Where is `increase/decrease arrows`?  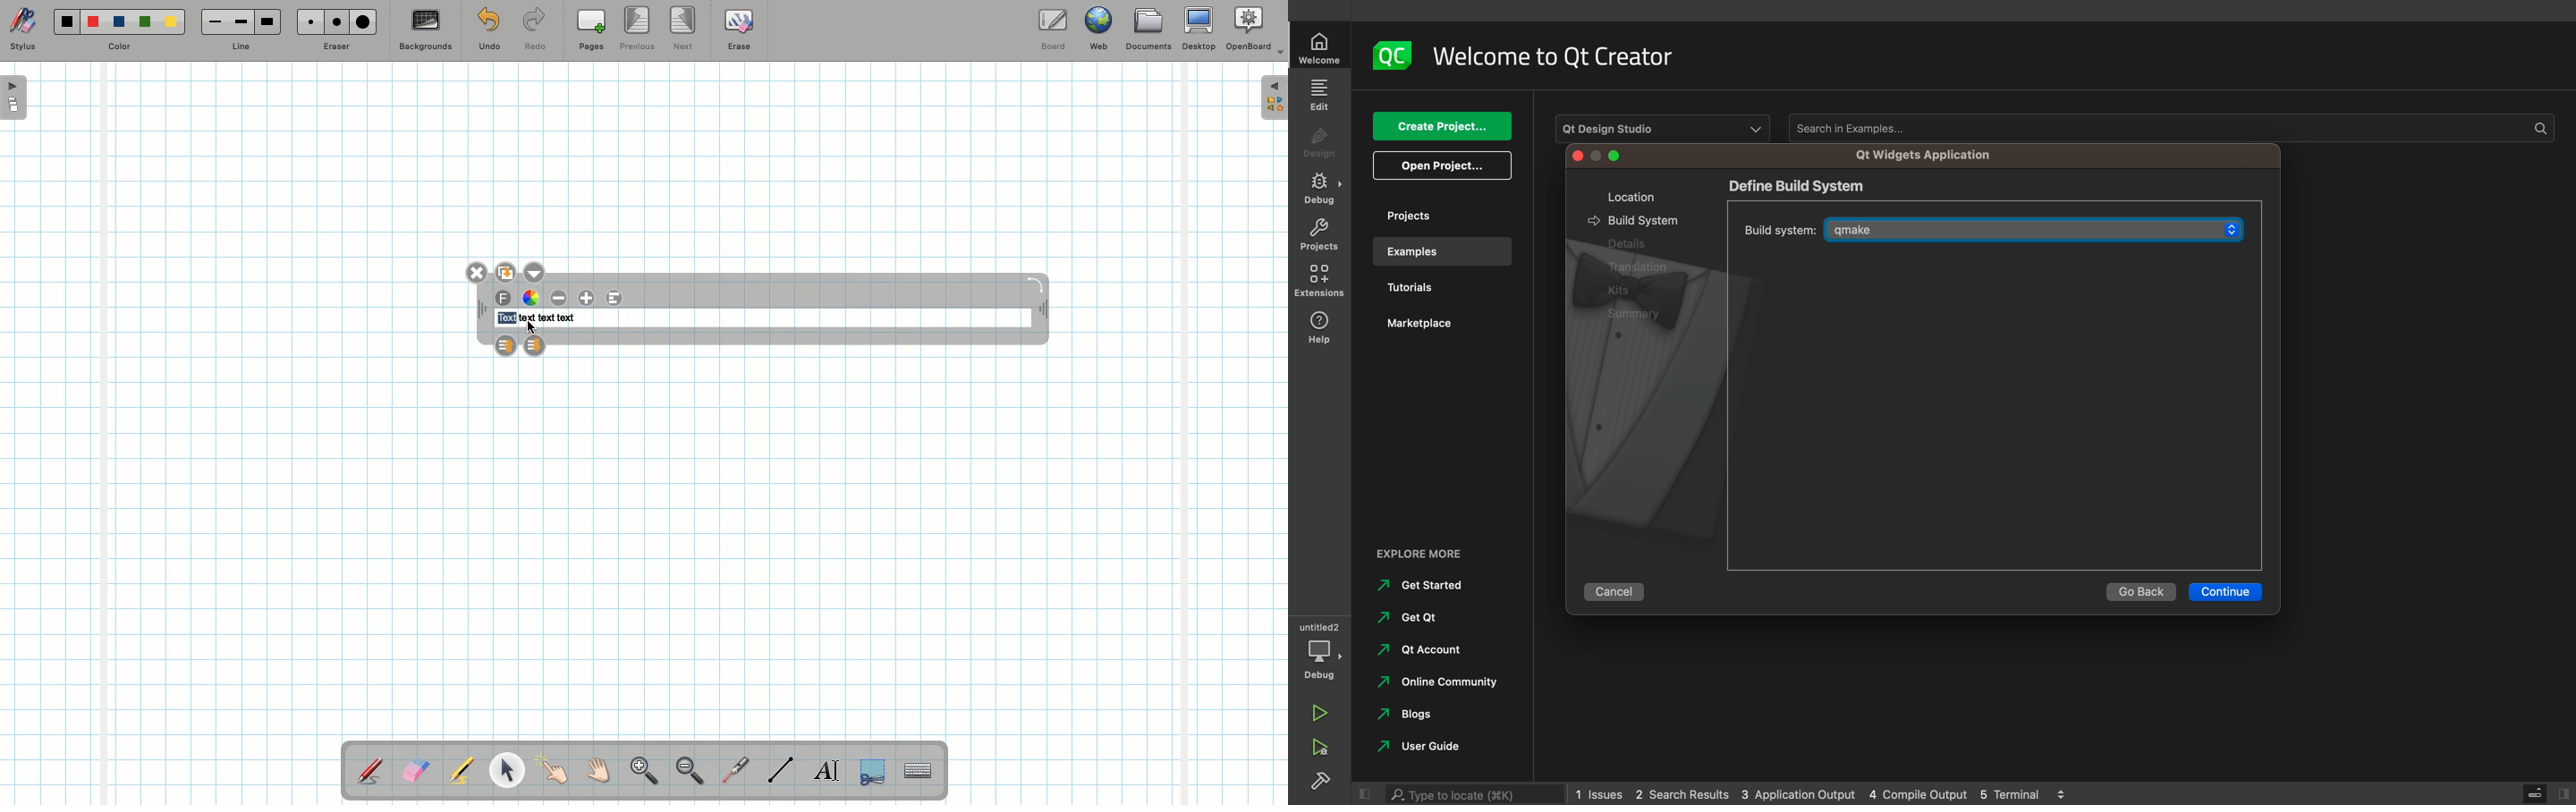 increase/decrease arrows is located at coordinates (2066, 793).